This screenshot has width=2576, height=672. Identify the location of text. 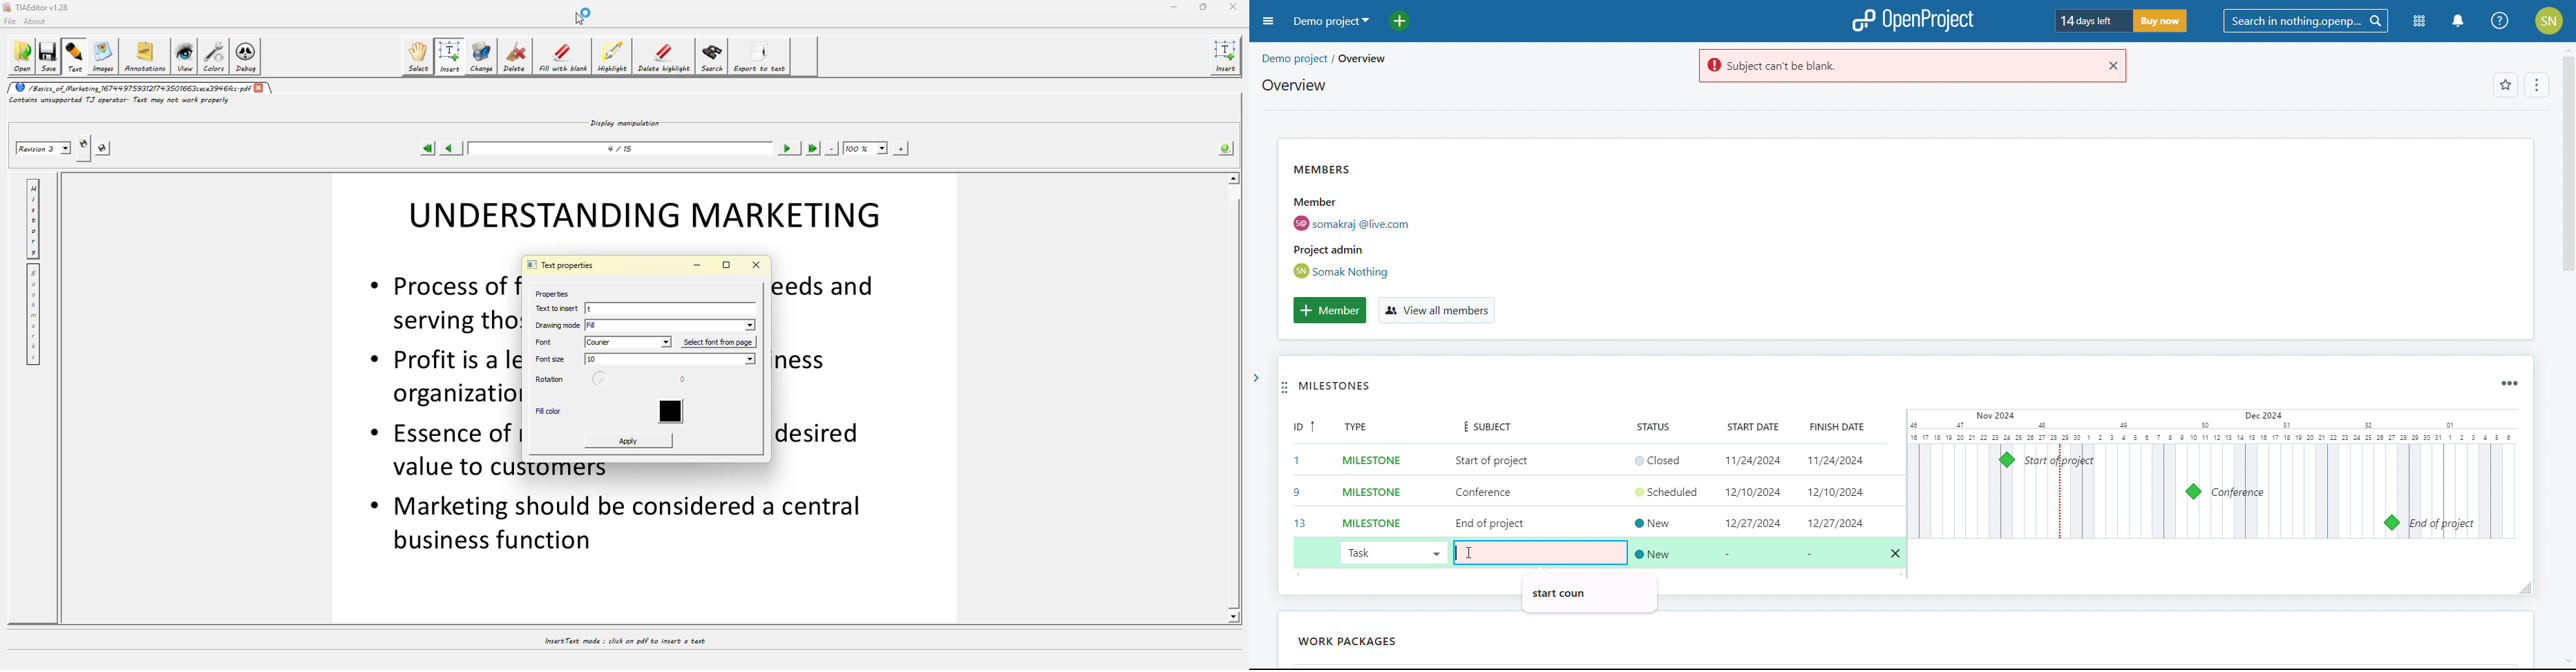
(75, 56).